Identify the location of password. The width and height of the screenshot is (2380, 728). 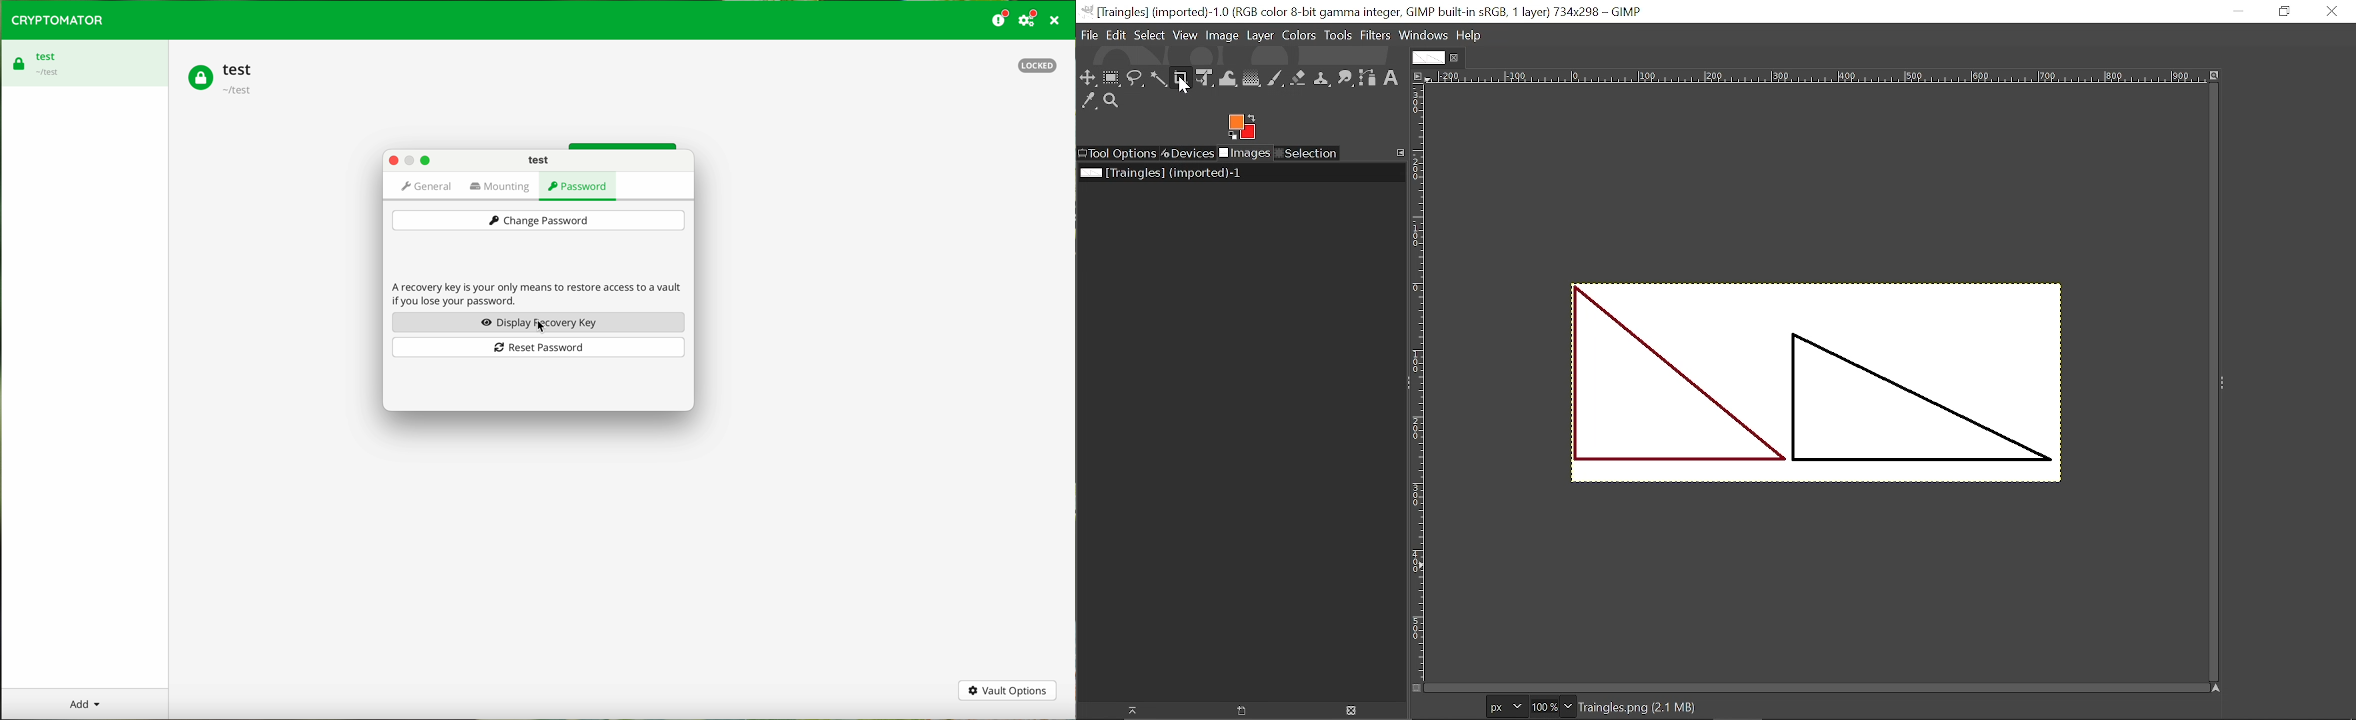
(579, 186).